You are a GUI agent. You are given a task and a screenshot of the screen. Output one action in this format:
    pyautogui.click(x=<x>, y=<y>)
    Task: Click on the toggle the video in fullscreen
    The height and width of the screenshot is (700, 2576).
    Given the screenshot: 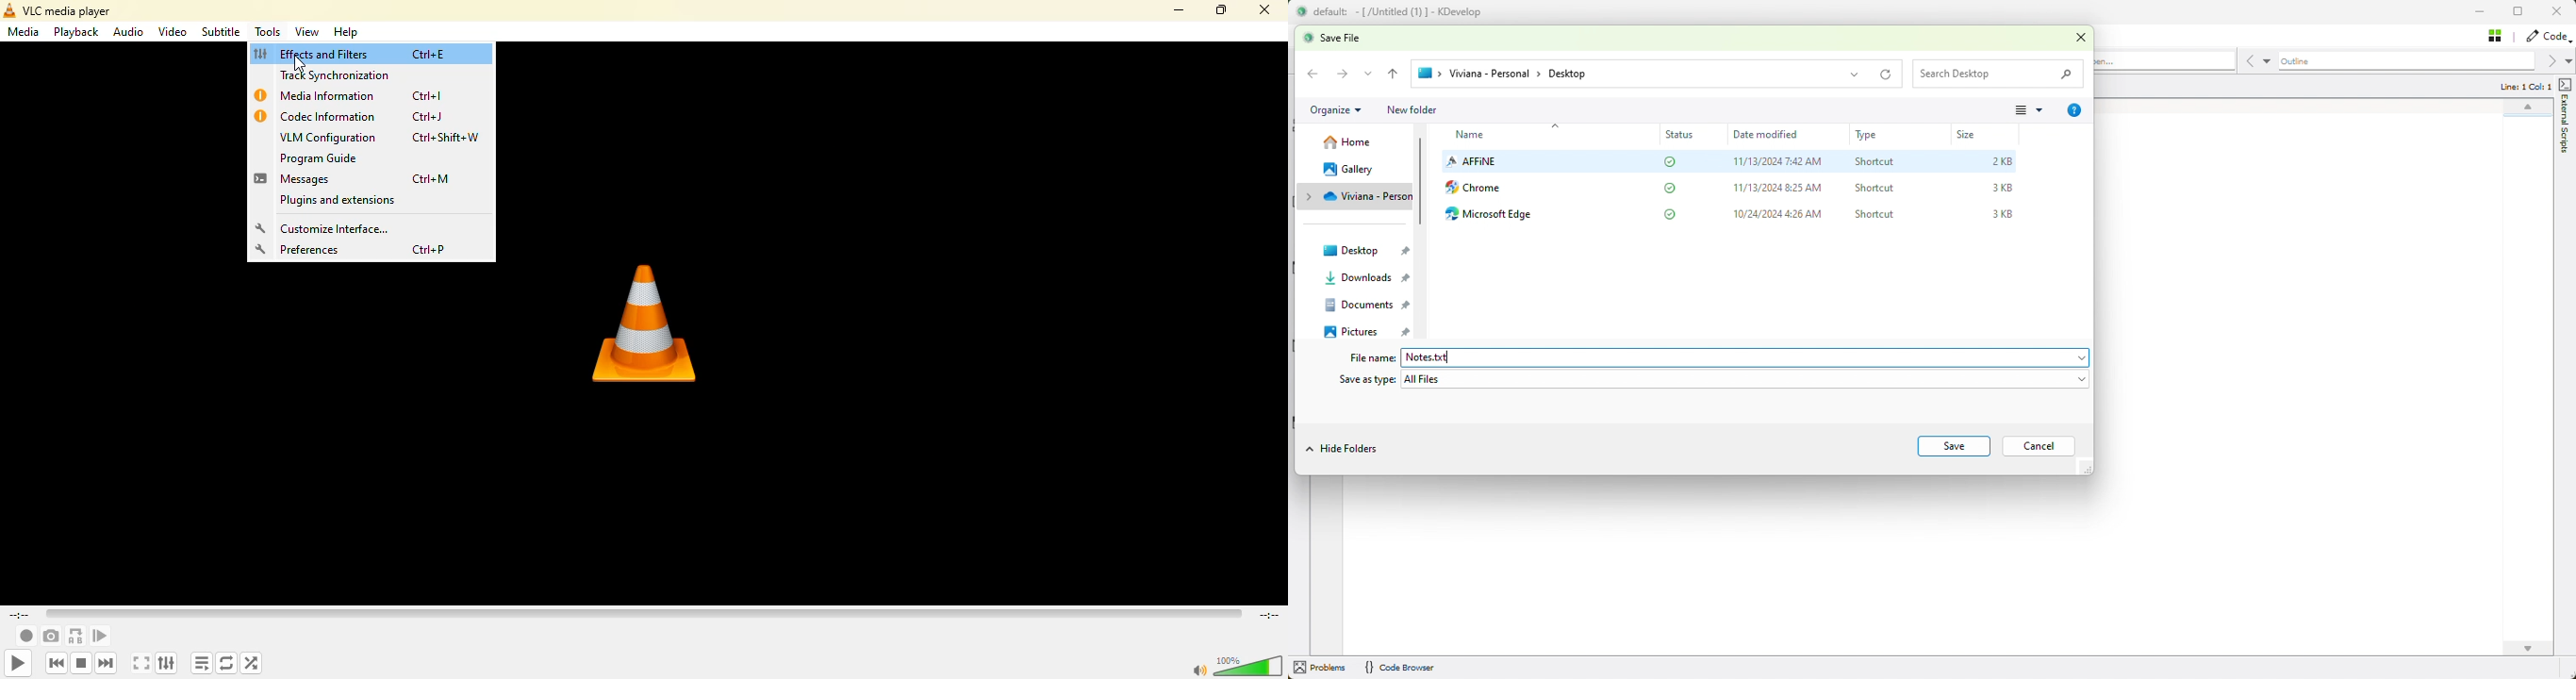 What is the action you would take?
    pyautogui.click(x=140, y=664)
    